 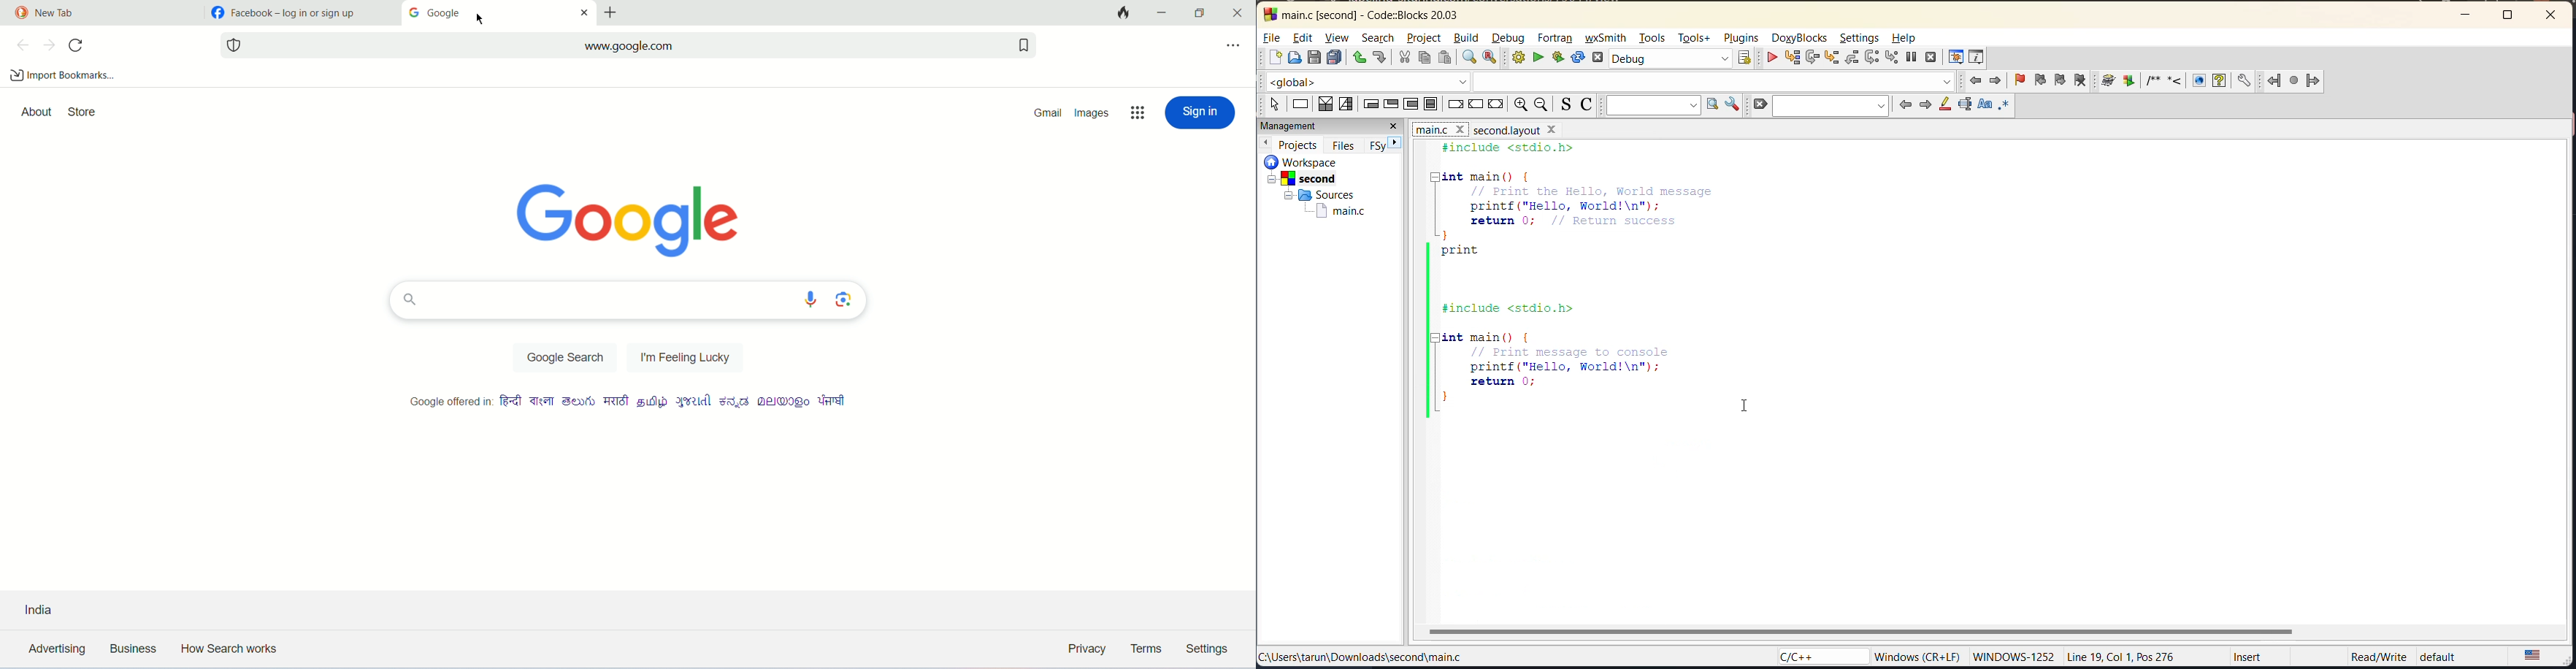 What do you see at coordinates (1469, 39) in the screenshot?
I see `build` at bounding box center [1469, 39].